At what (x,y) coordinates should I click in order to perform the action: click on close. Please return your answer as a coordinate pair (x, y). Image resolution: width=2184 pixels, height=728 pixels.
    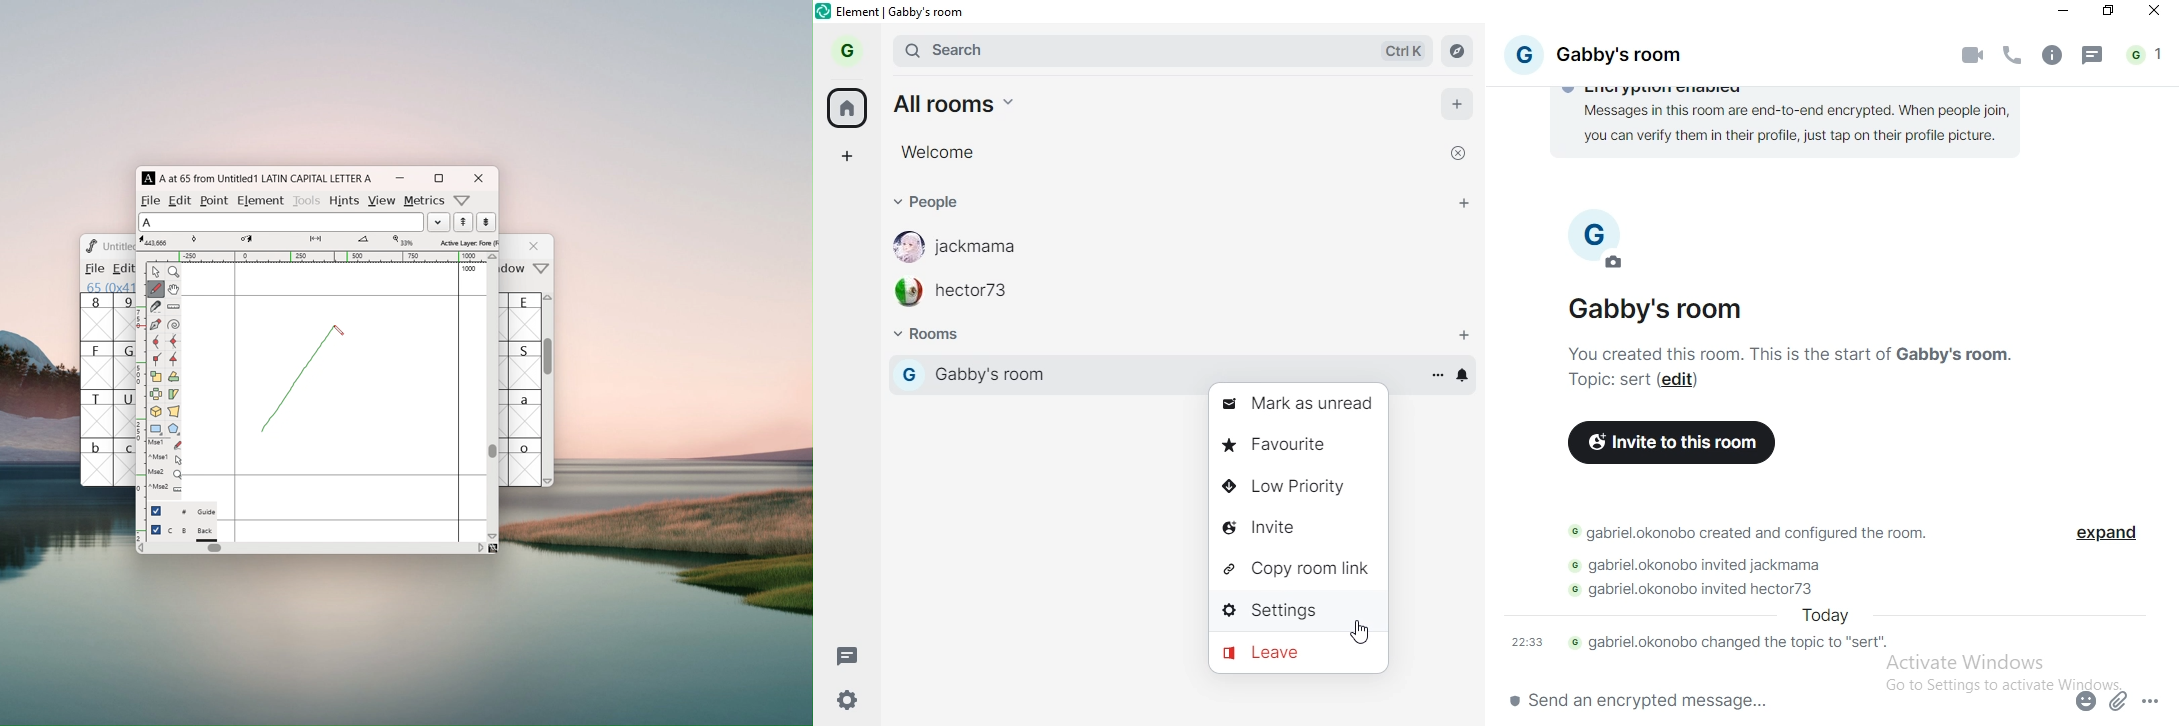
    Looking at the image, I should click on (1455, 156).